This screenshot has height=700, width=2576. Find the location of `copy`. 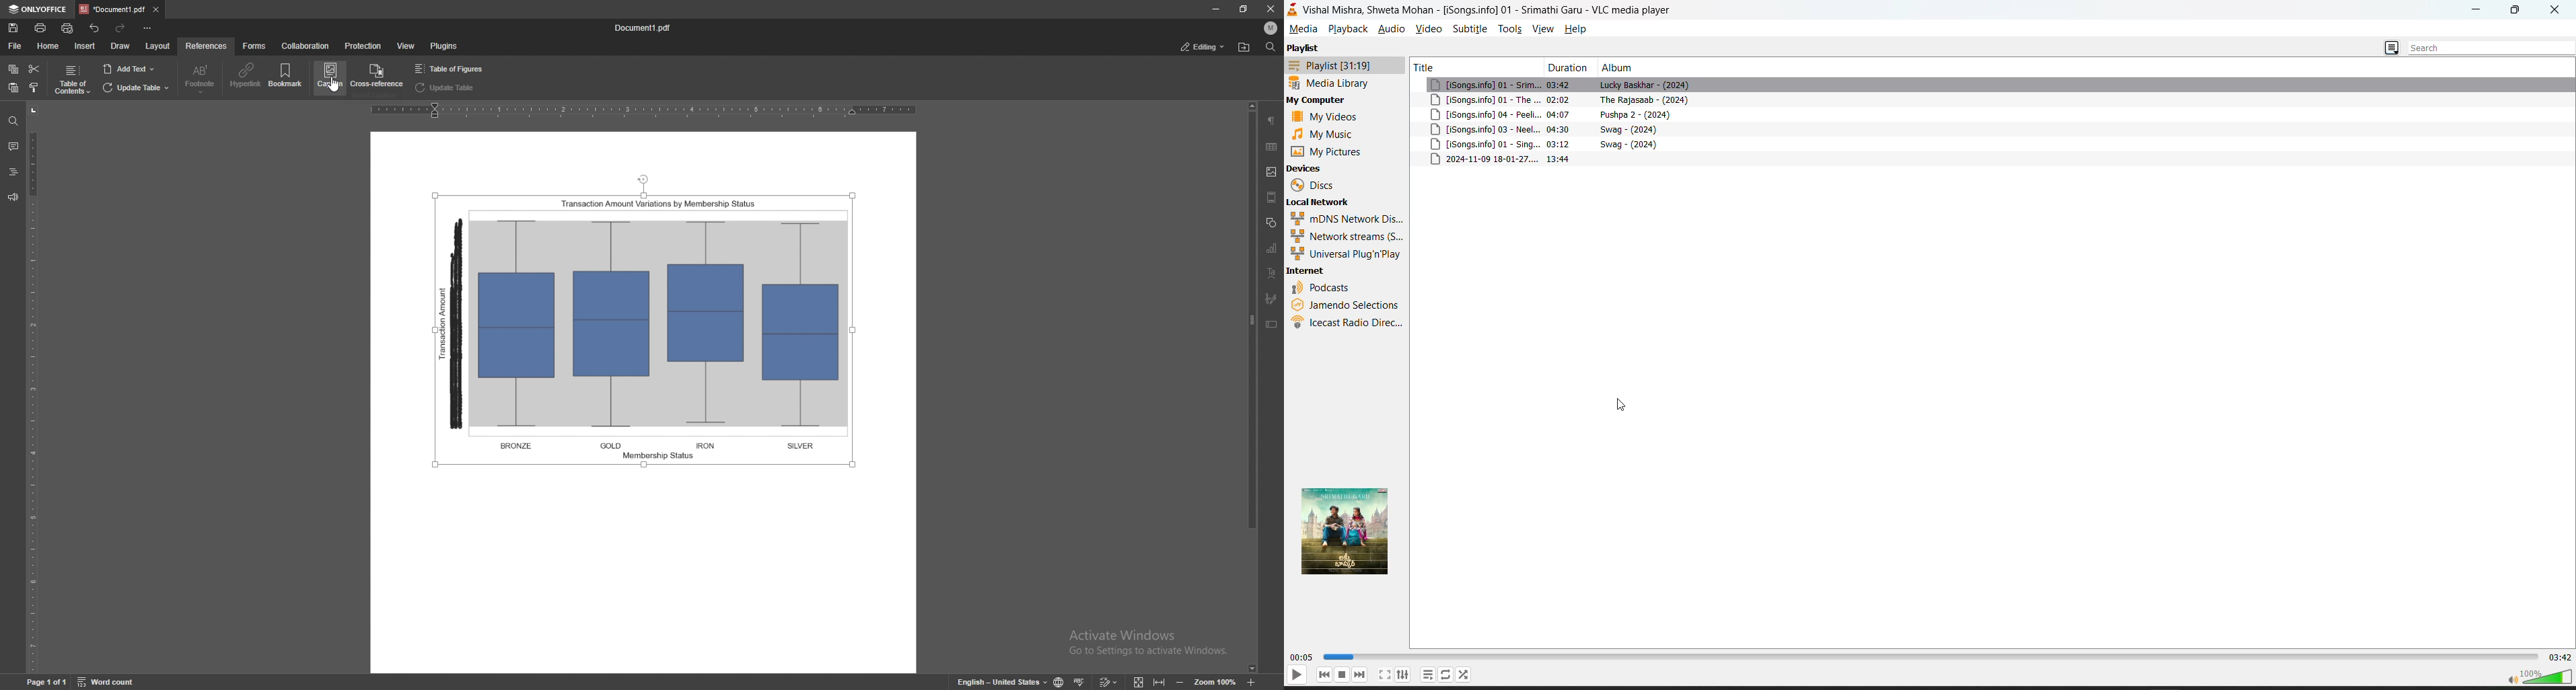

copy is located at coordinates (13, 70).